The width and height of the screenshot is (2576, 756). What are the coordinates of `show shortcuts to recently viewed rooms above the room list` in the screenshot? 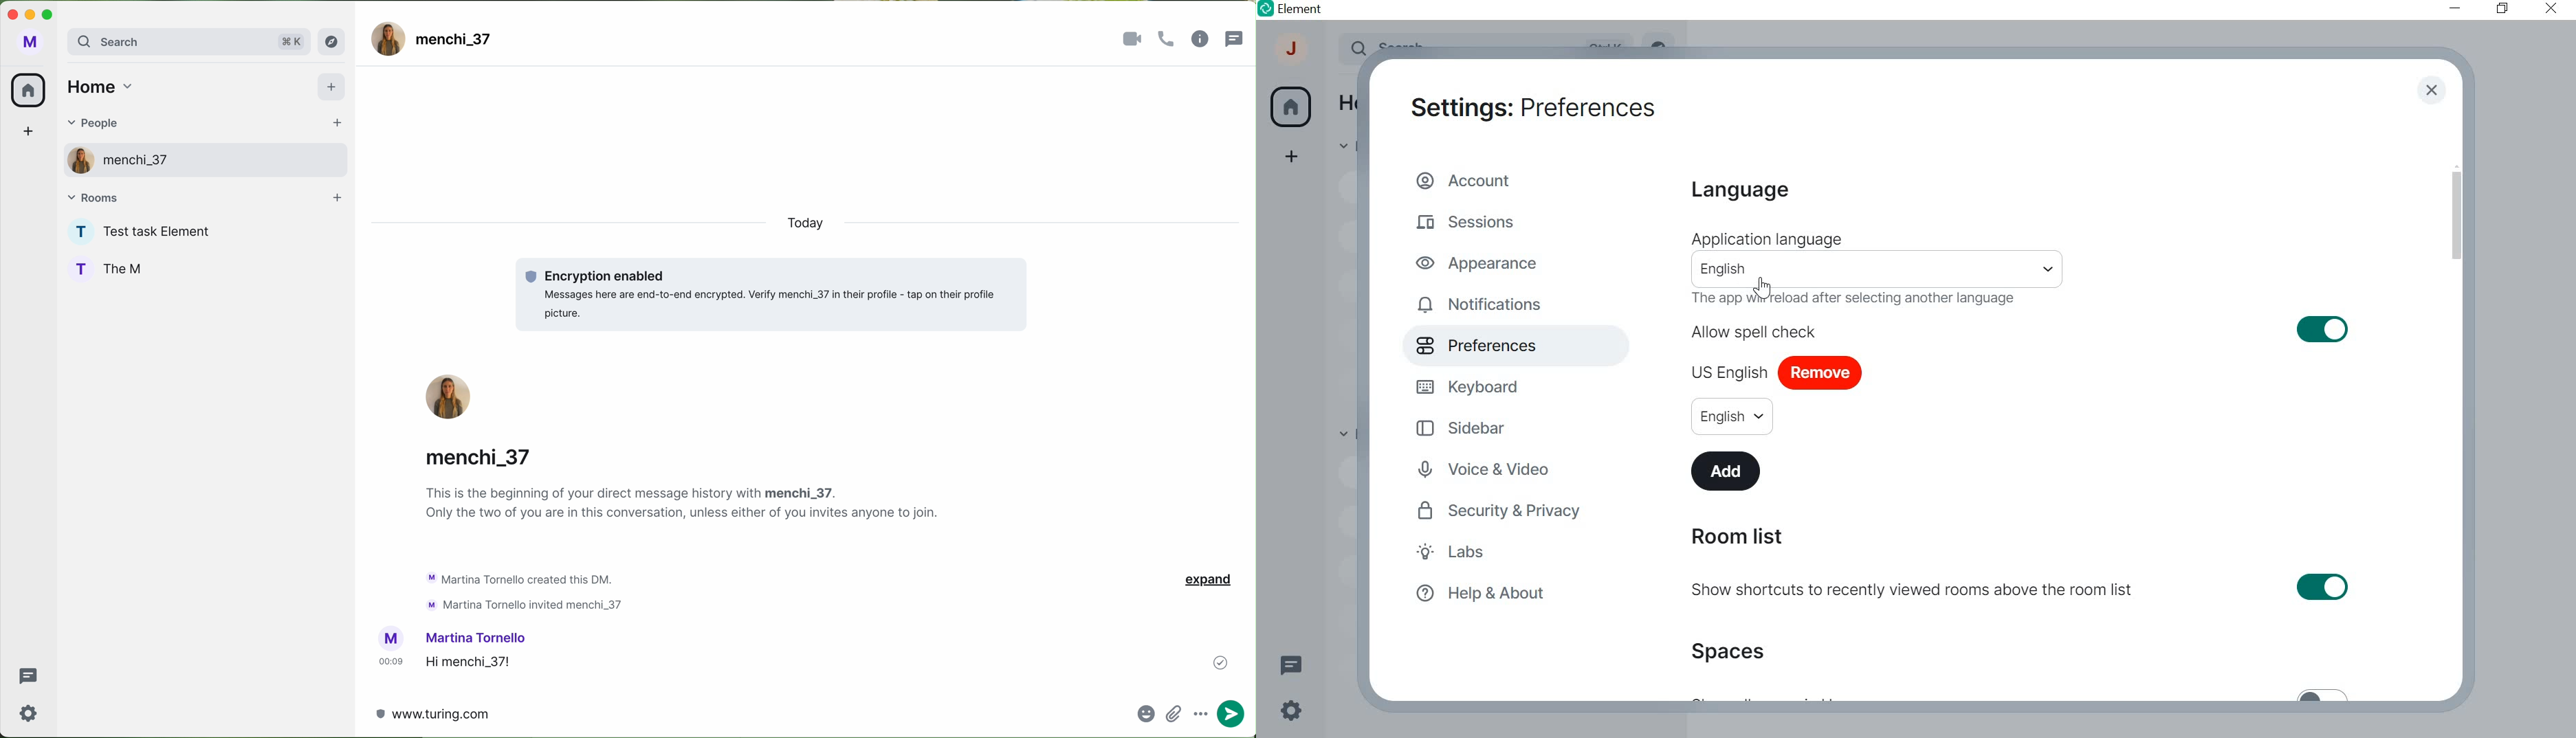 It's located at (2022, 590).